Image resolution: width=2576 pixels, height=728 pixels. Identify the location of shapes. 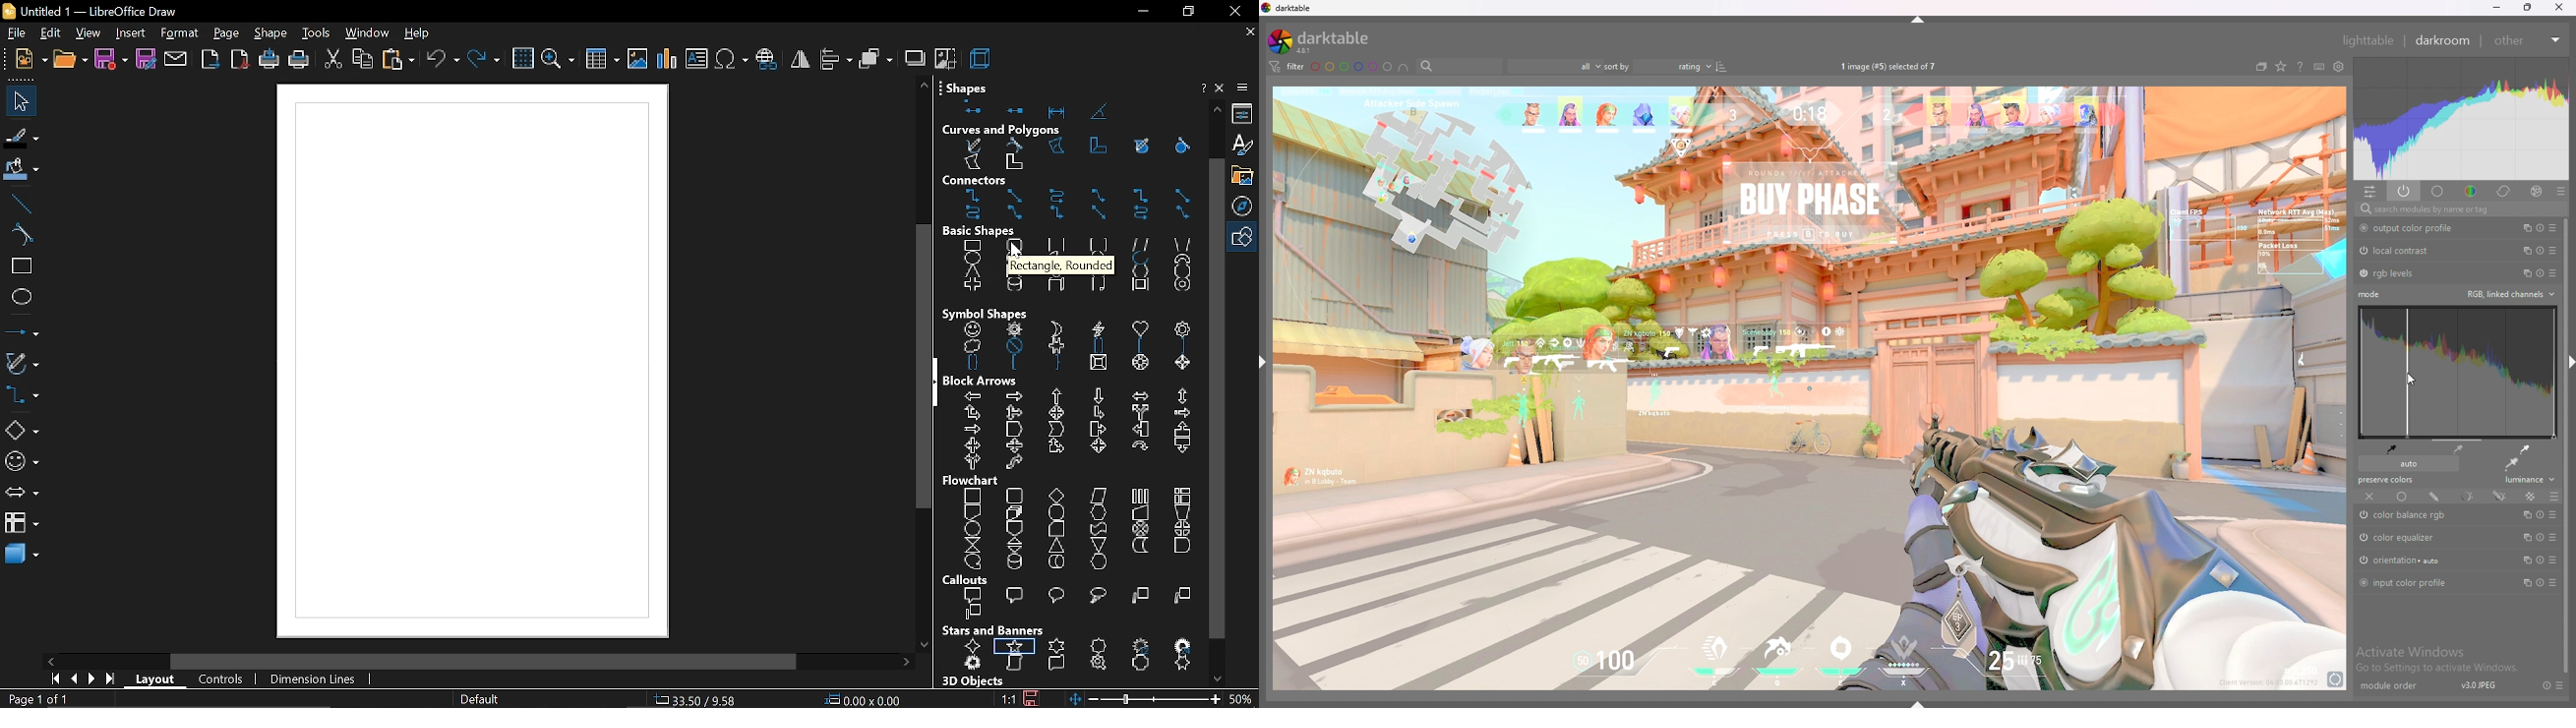
(1063, 108).